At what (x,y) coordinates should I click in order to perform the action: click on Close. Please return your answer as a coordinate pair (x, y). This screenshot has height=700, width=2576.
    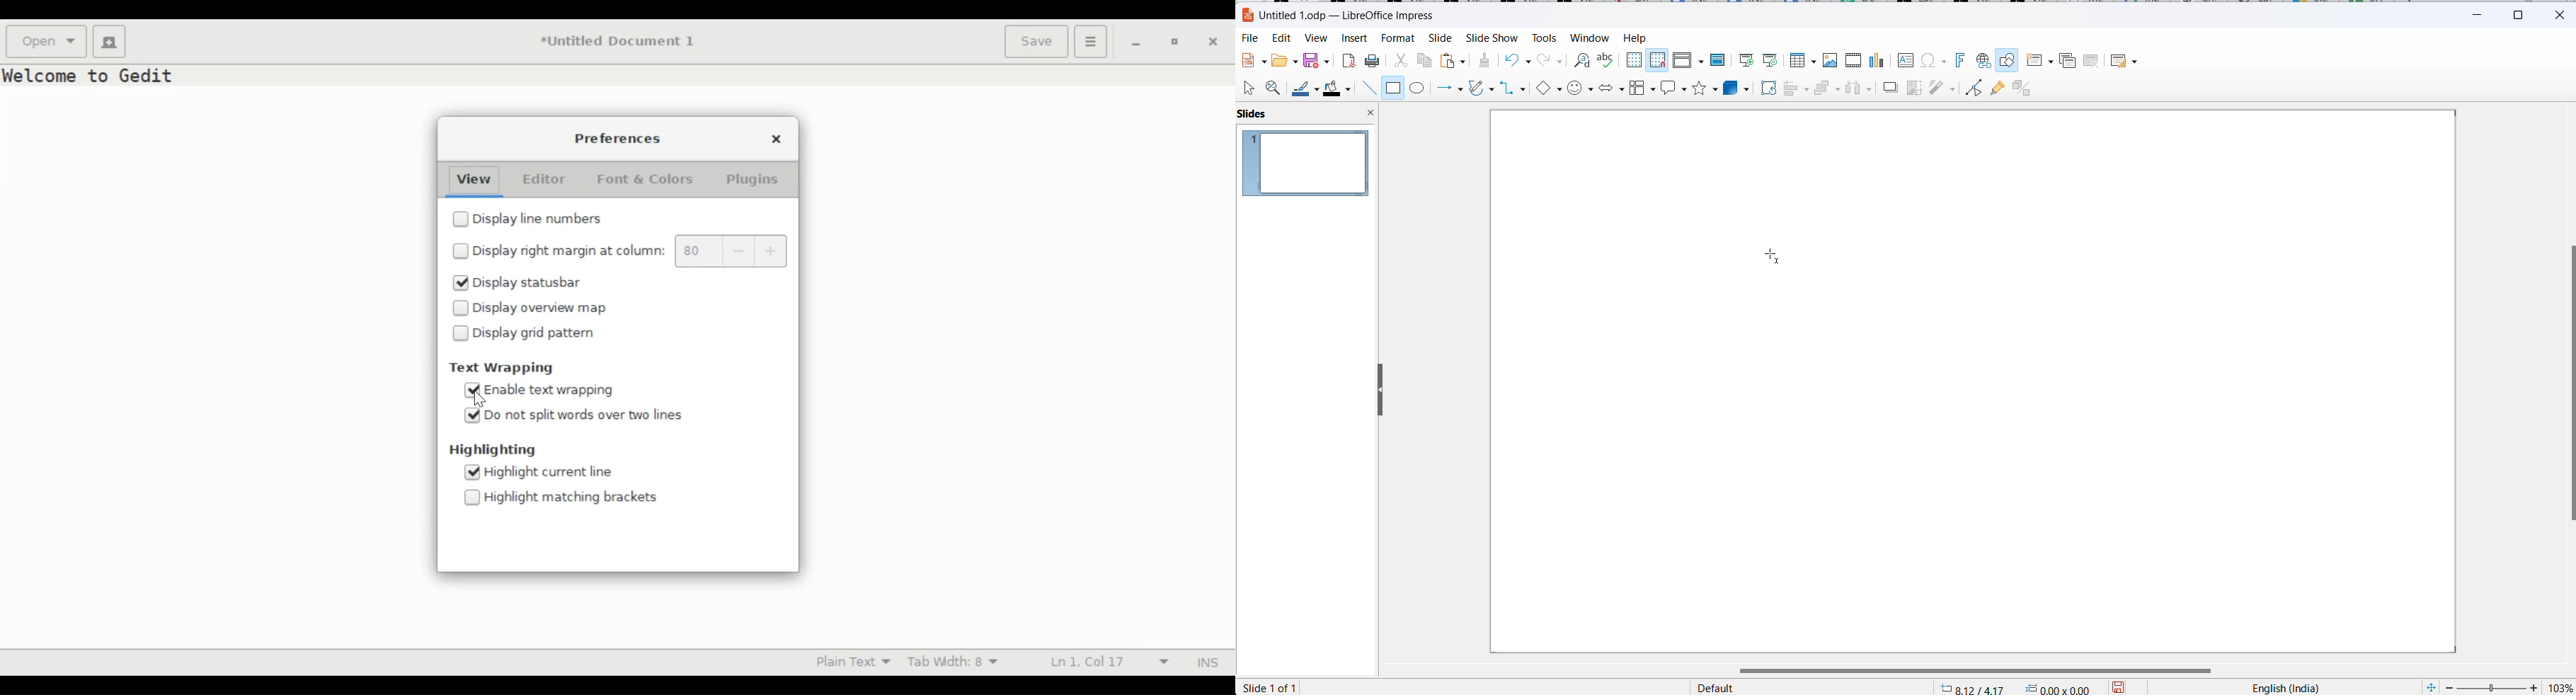
    Looking at the image, I should click on (1215, 43).